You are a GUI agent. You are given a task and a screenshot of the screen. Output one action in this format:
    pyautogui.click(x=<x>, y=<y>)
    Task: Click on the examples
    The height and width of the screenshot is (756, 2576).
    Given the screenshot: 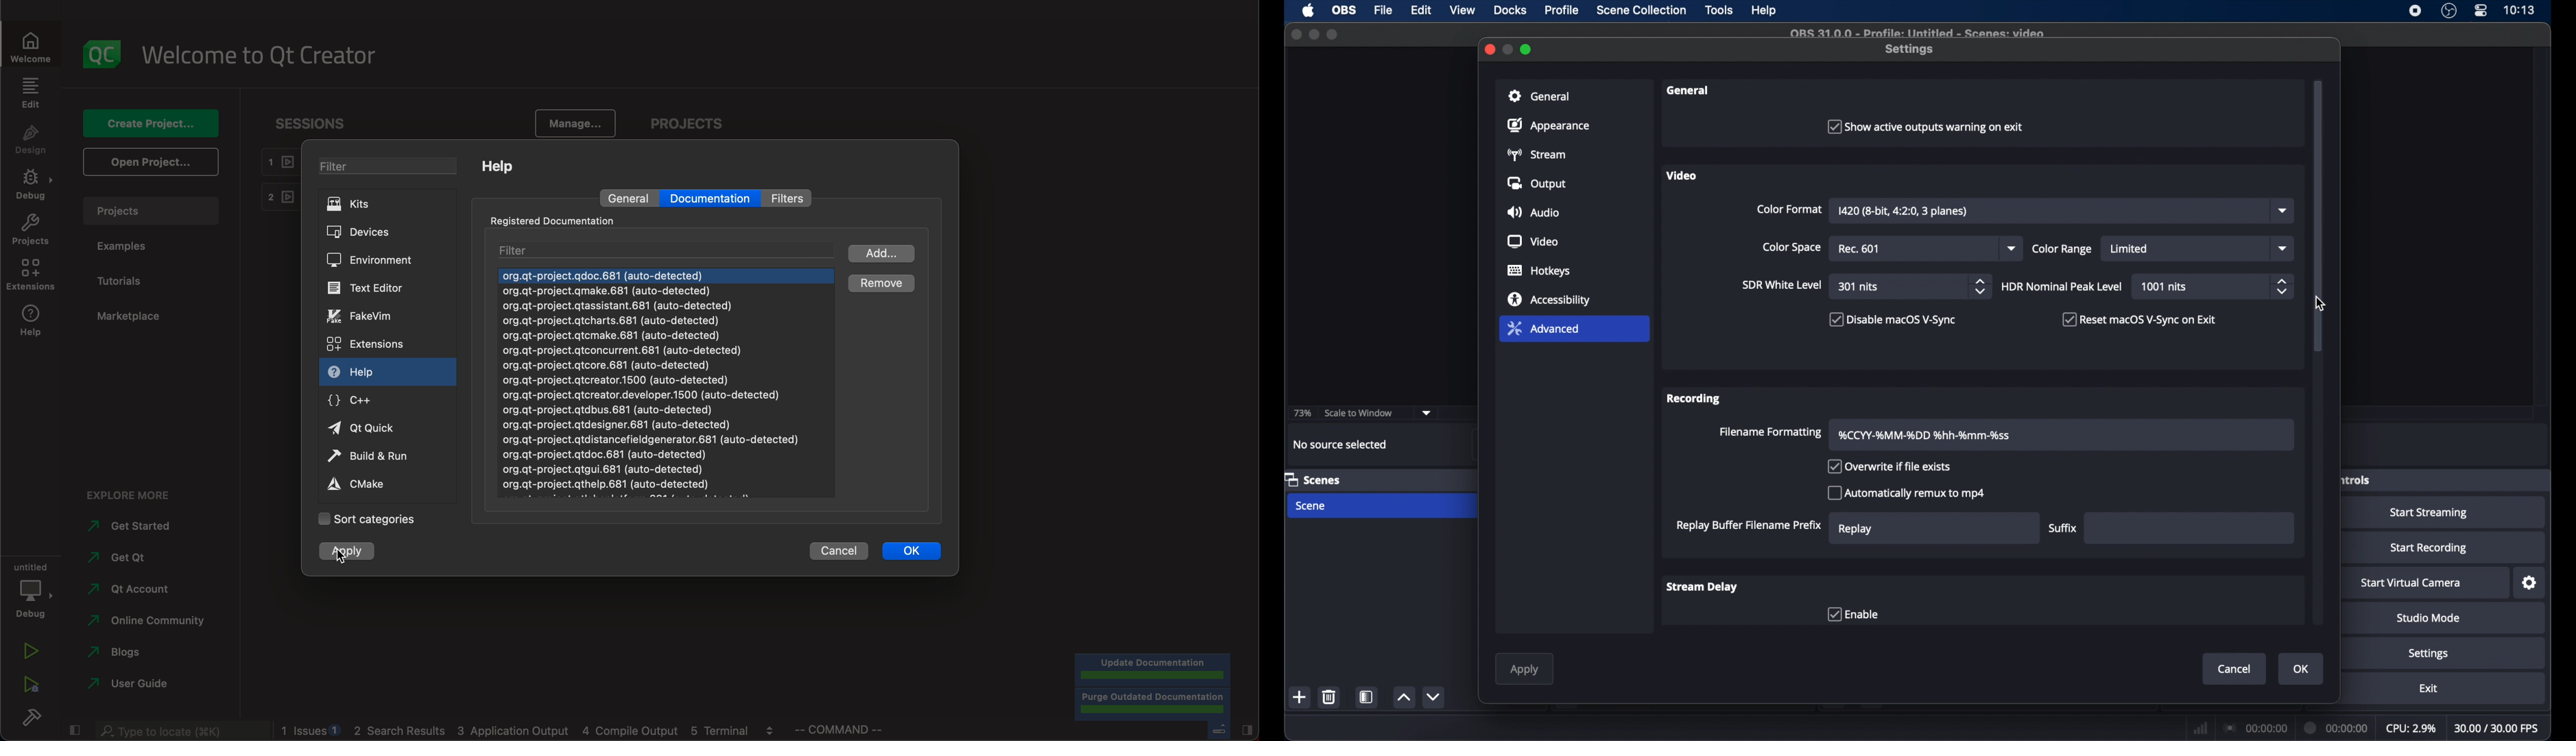 What is the action you would take?
    pyautogui.click(x=138, y=251)
    